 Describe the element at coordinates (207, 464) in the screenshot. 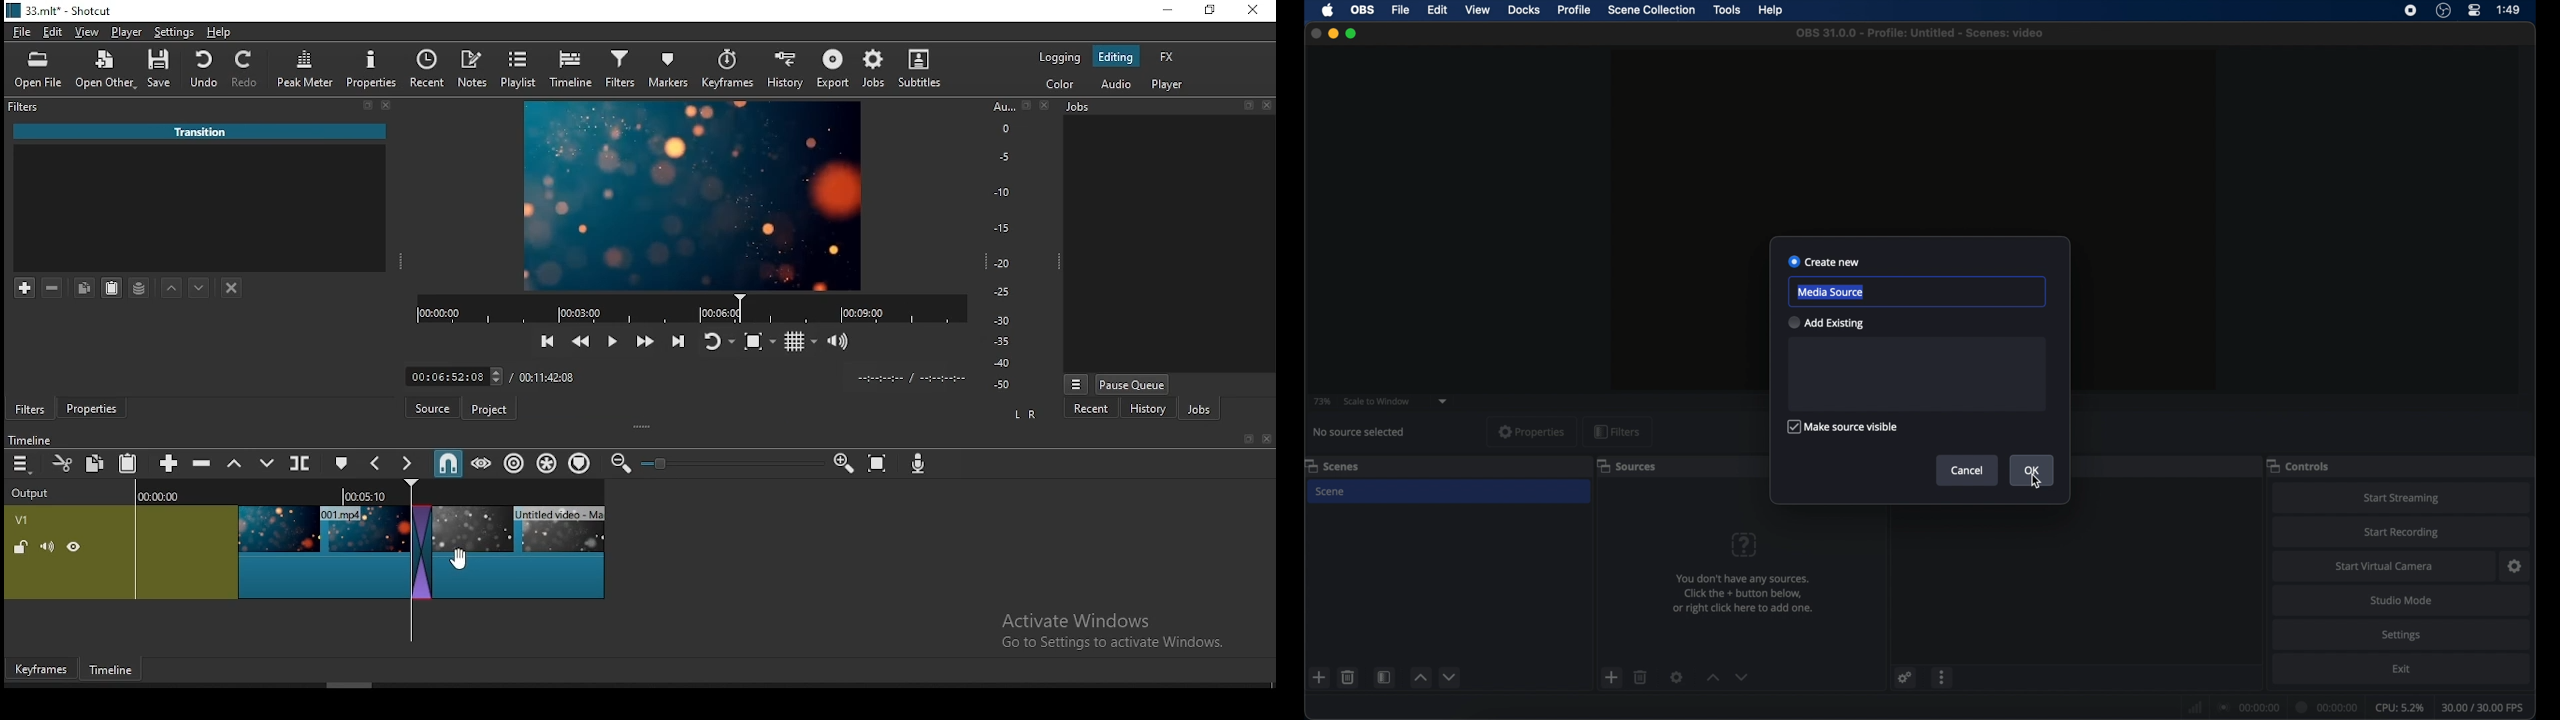

I see `ripple delete` at that location.